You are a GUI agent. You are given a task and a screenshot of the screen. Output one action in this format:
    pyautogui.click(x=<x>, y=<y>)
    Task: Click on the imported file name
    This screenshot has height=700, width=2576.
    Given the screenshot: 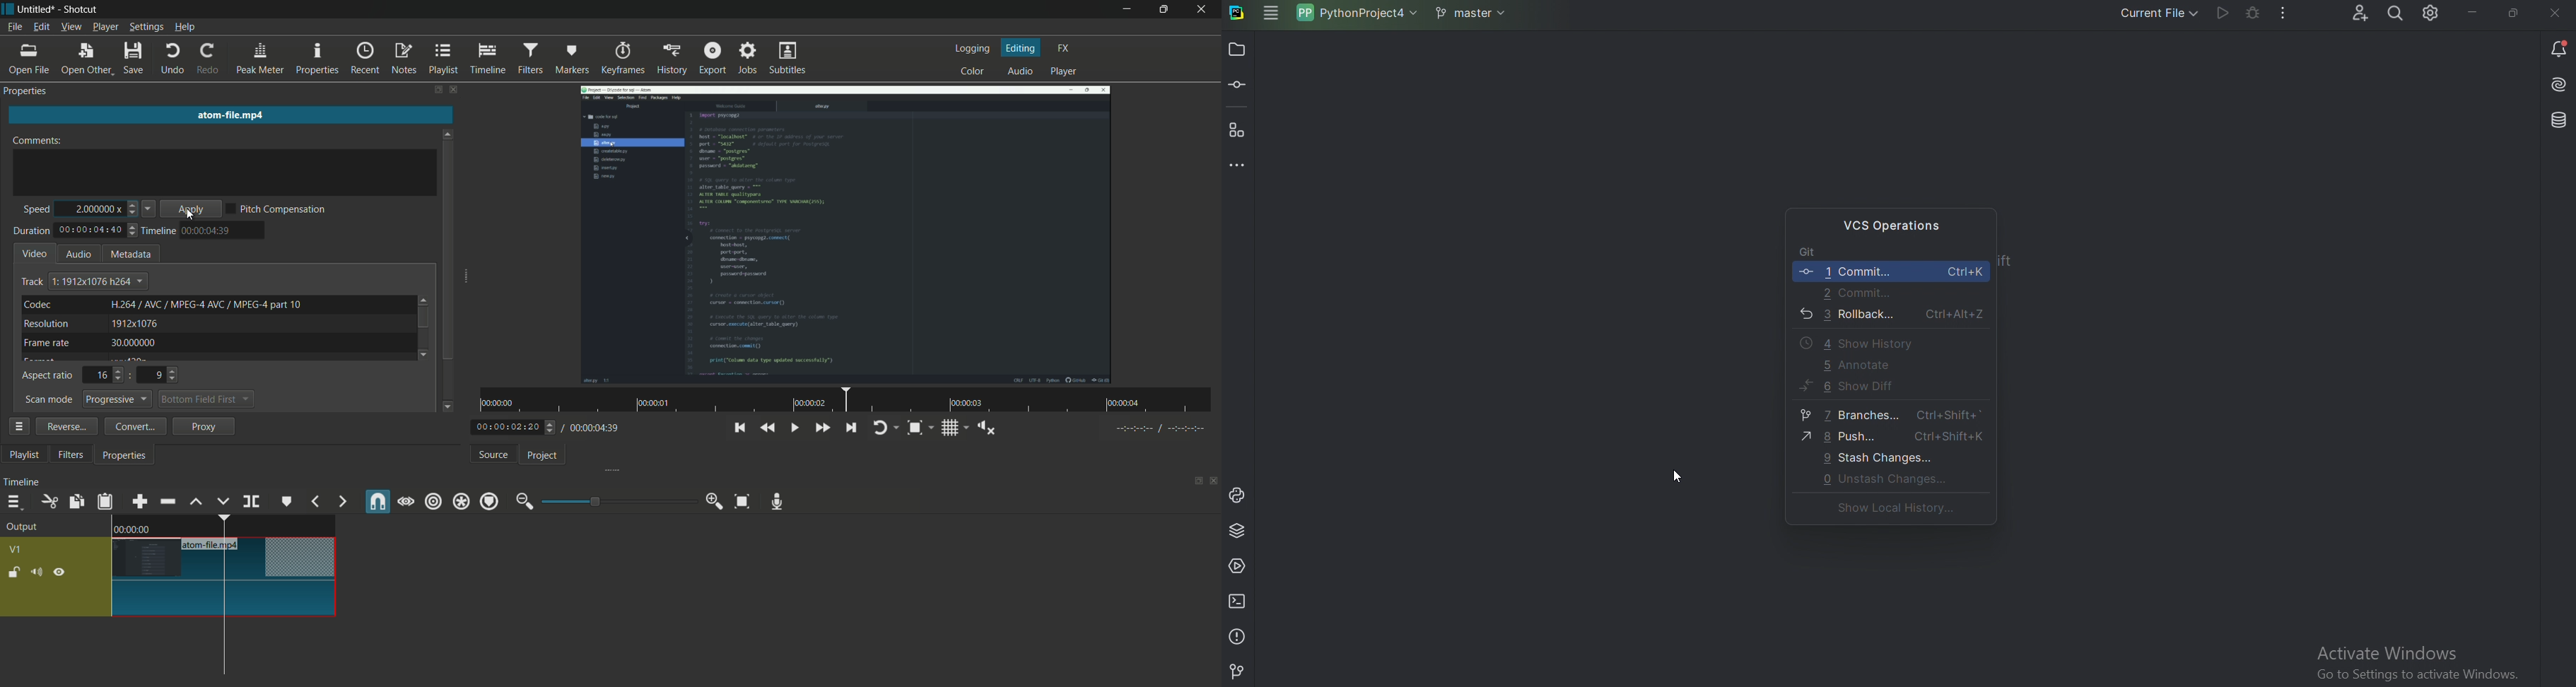 What is the action you would take?
    pyautogui.click(x=228, y=113)
    